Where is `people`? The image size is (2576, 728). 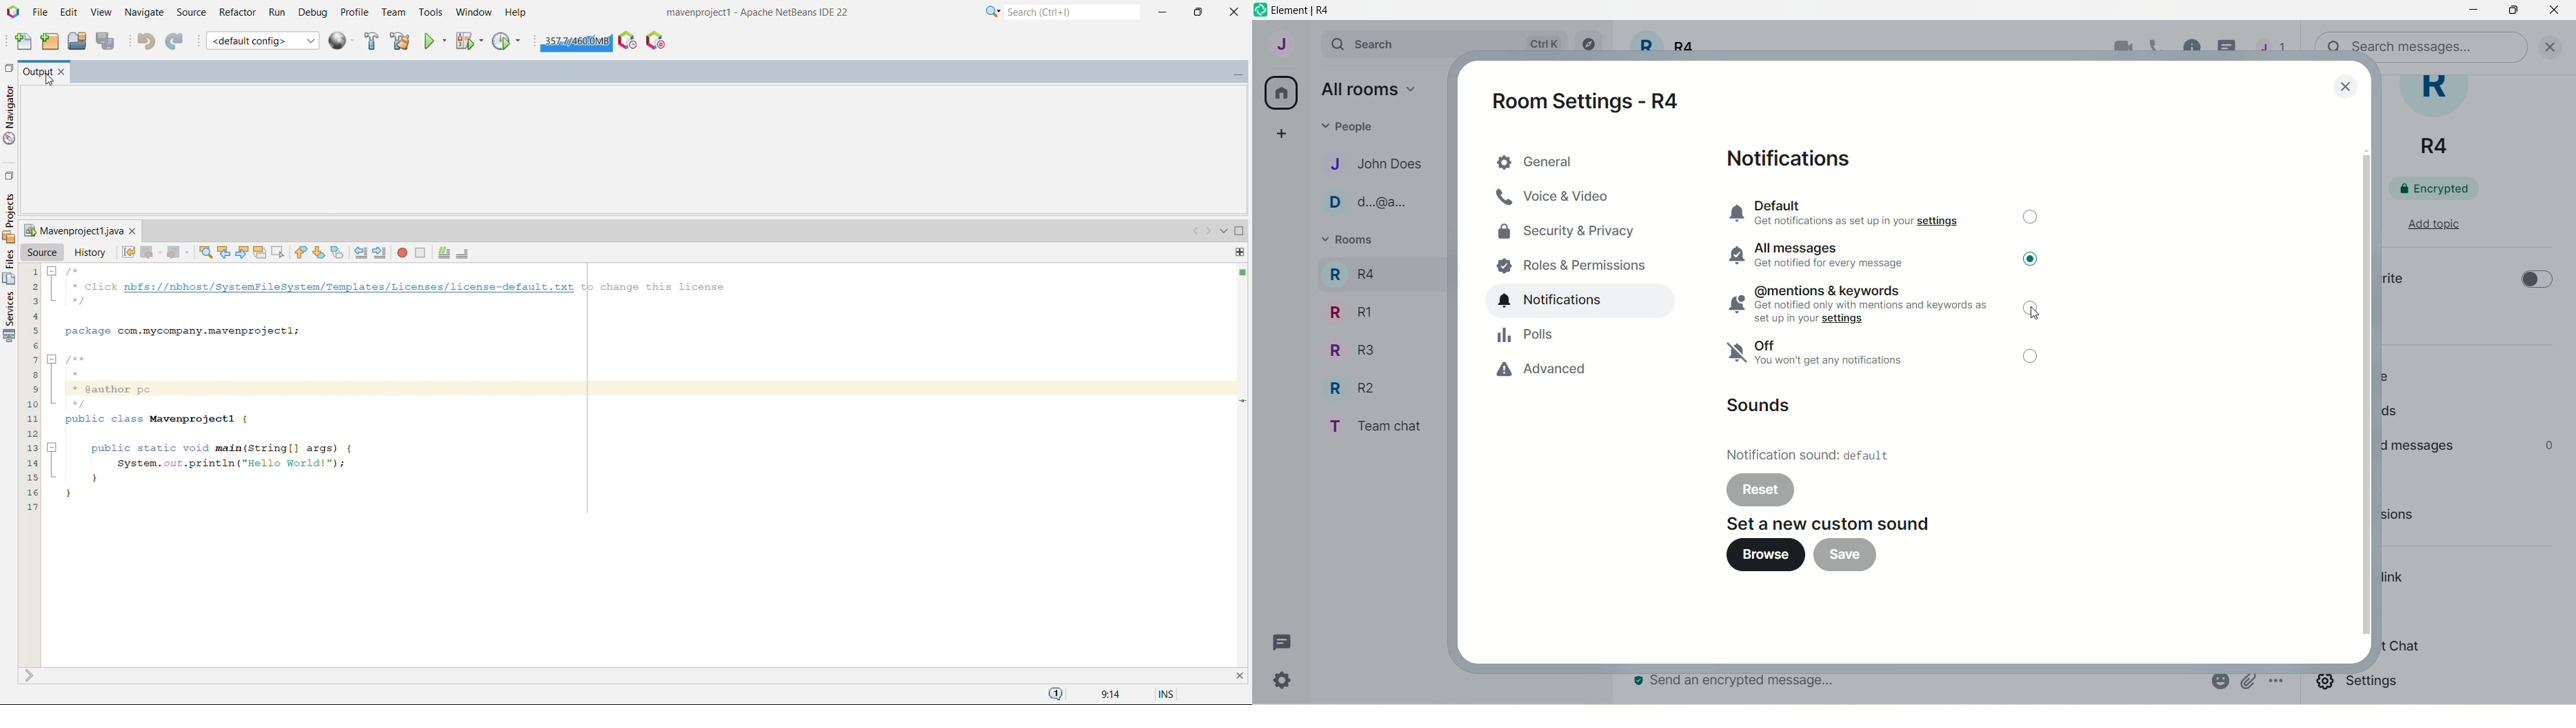 people is located at coordinates (2388, 376).